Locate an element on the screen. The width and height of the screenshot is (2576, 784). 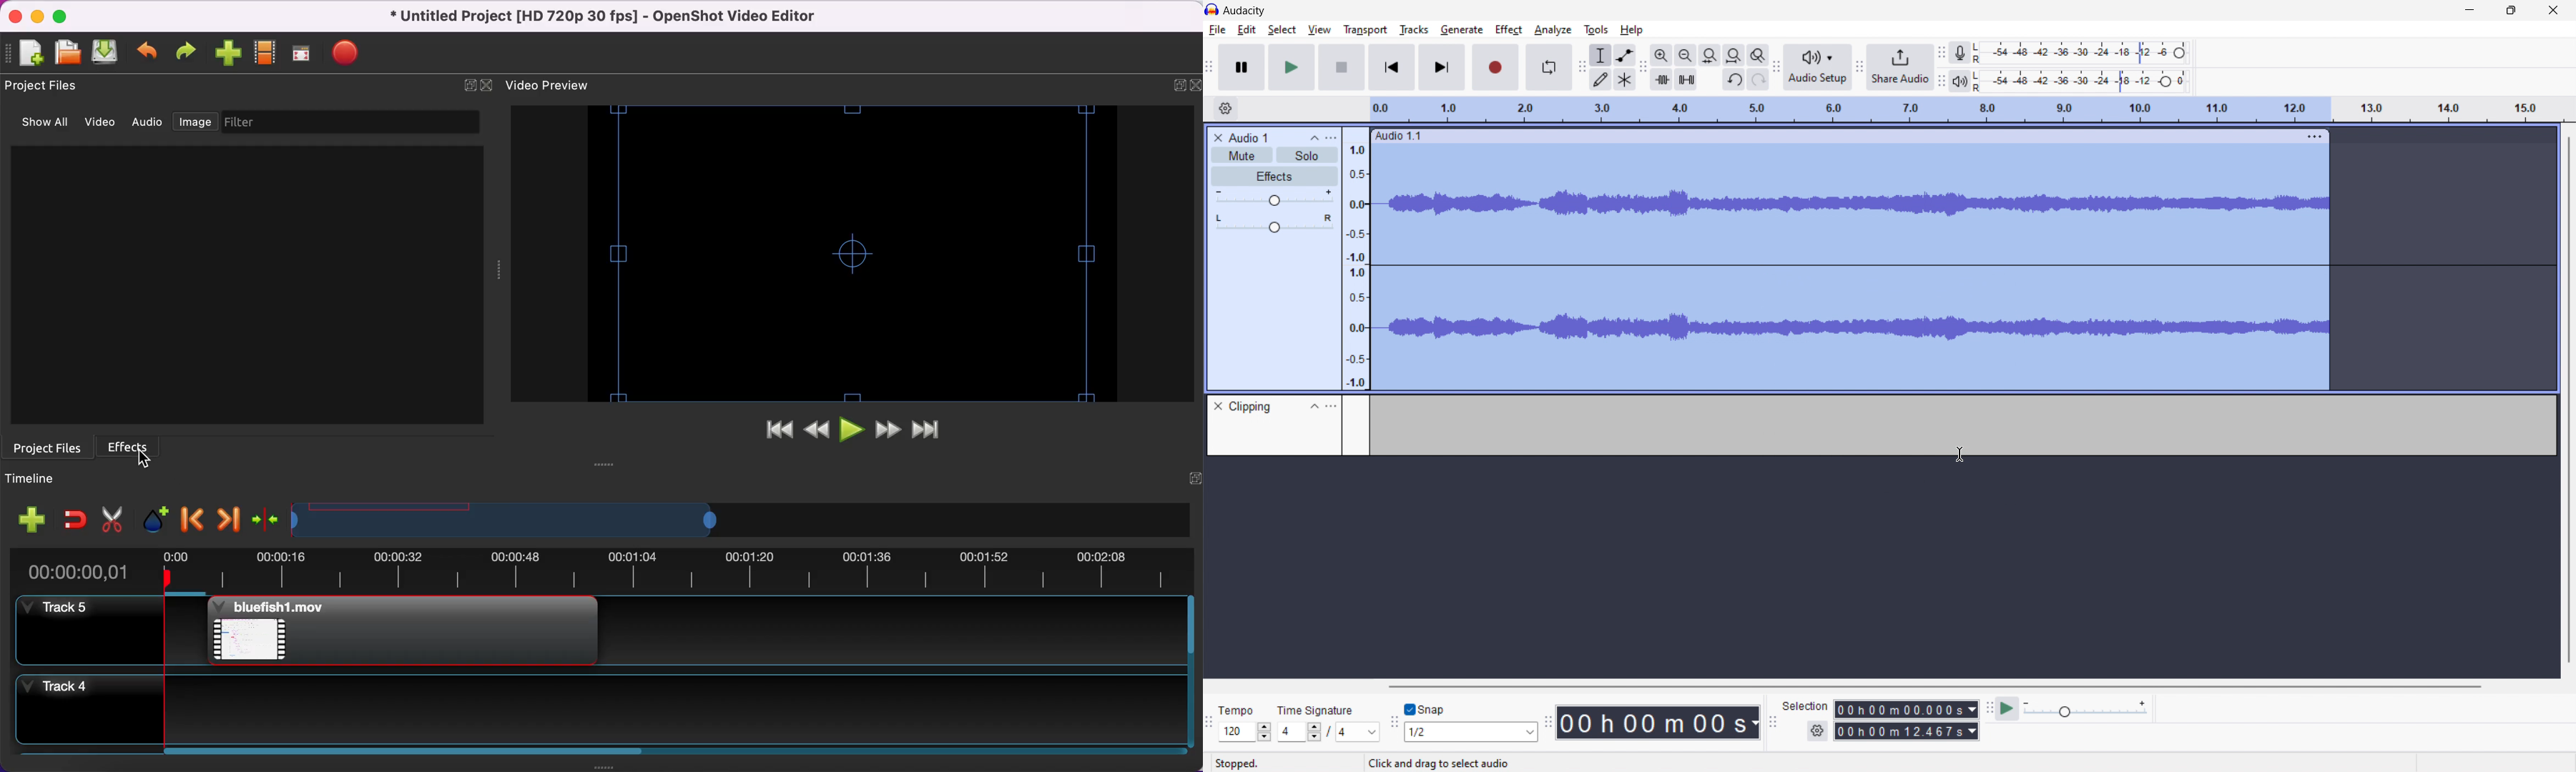
audio setup is located at coordinates (1776, 68).